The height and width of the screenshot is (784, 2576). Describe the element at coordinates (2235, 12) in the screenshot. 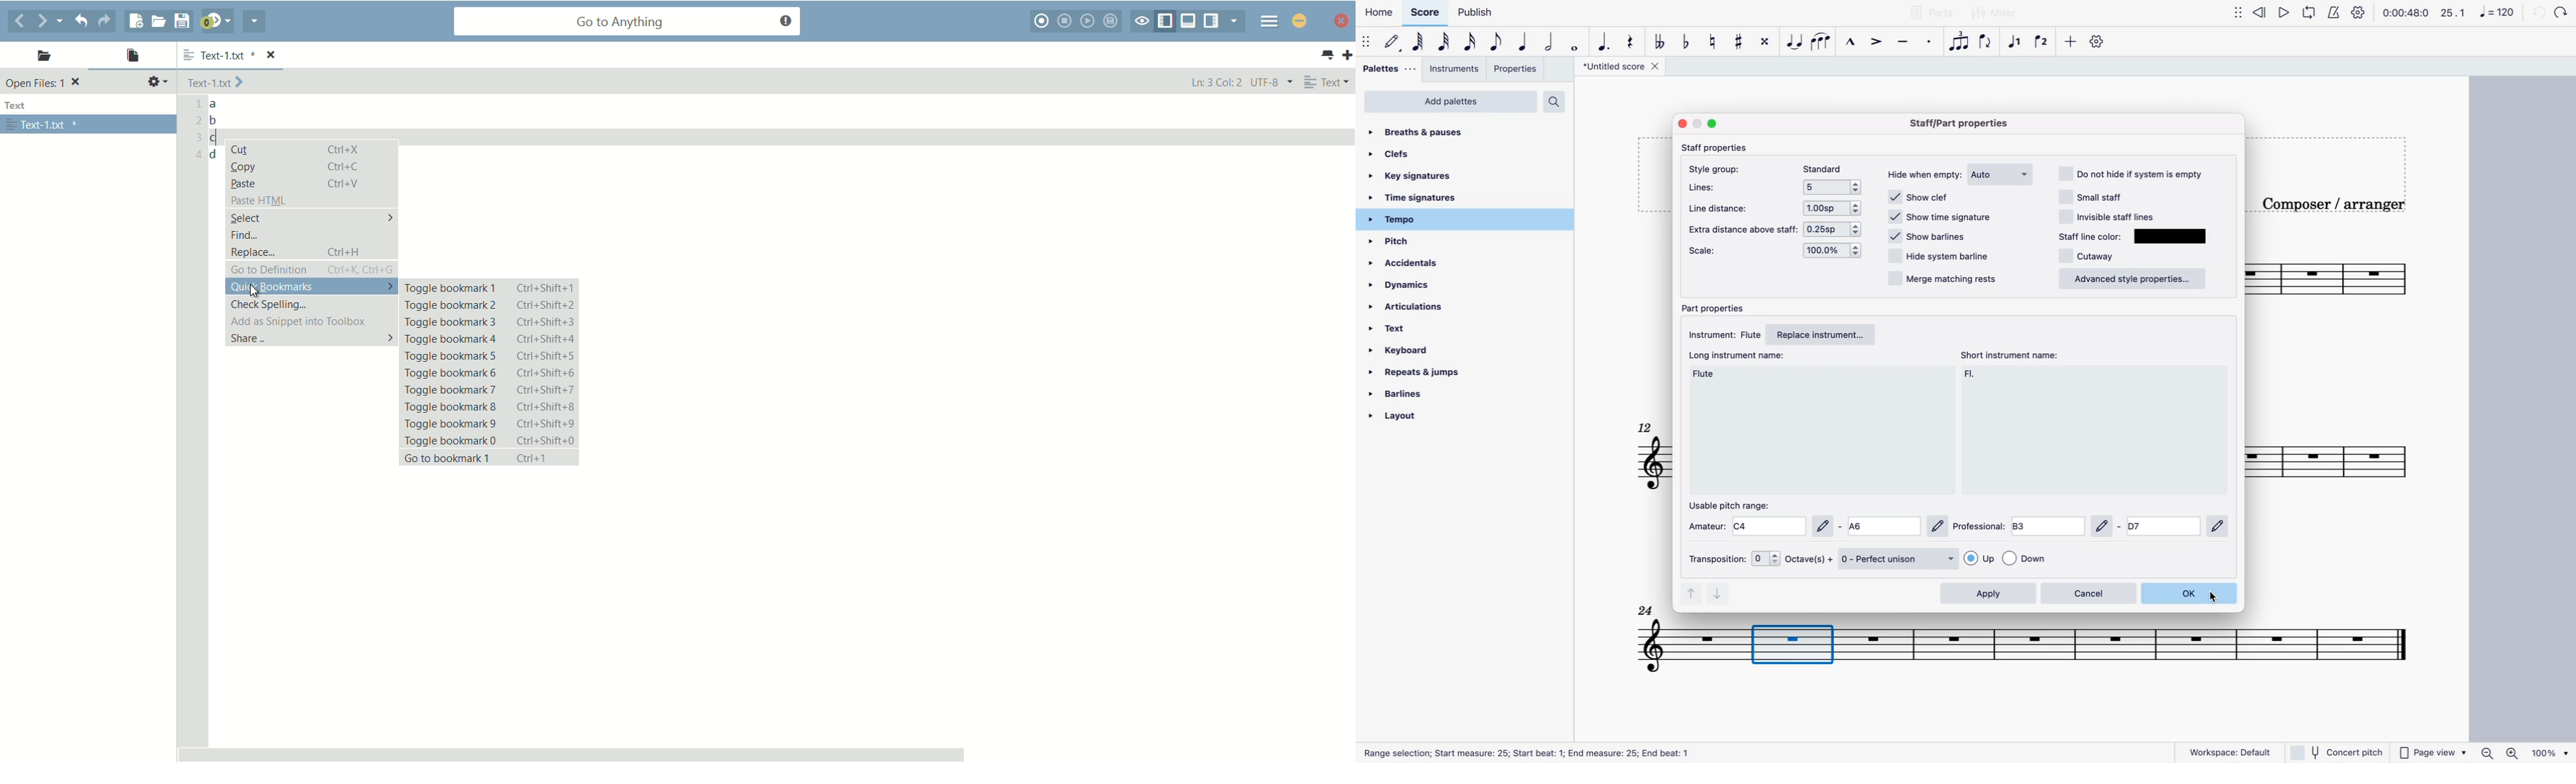

I see `move` at that location.